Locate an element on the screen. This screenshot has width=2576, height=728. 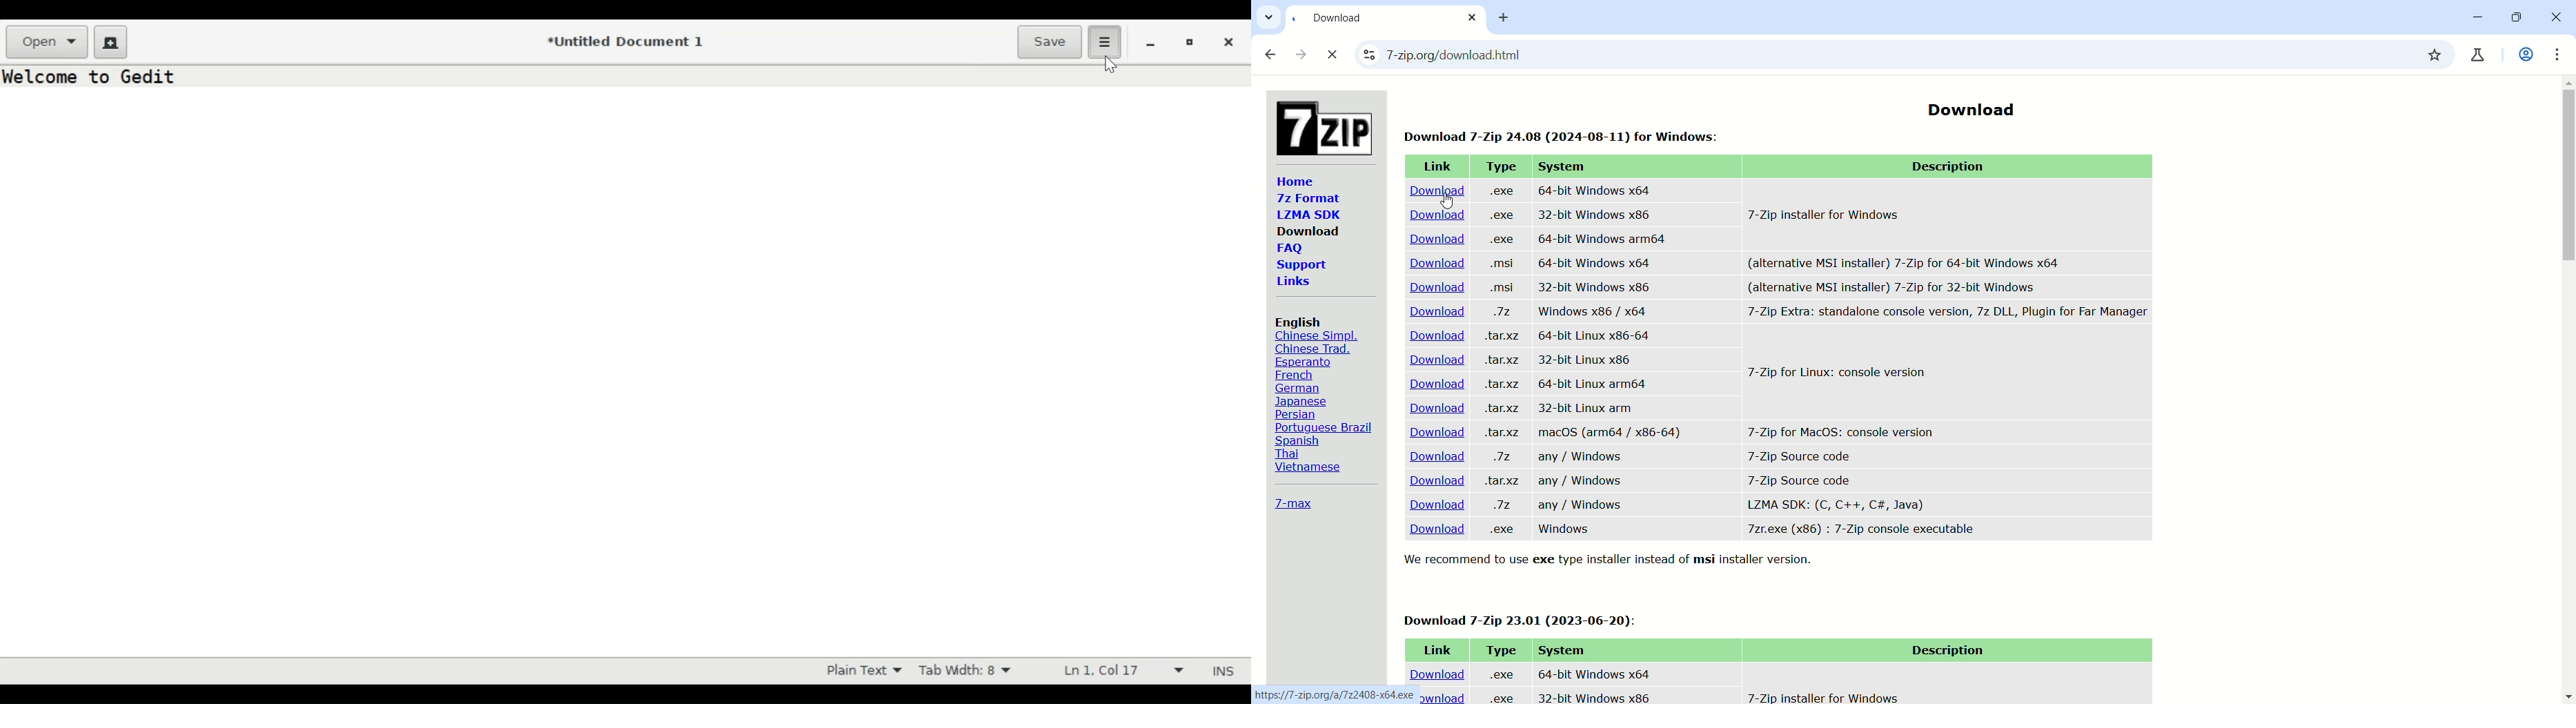
bookmark this tab is located at coordinates (2438, 58).